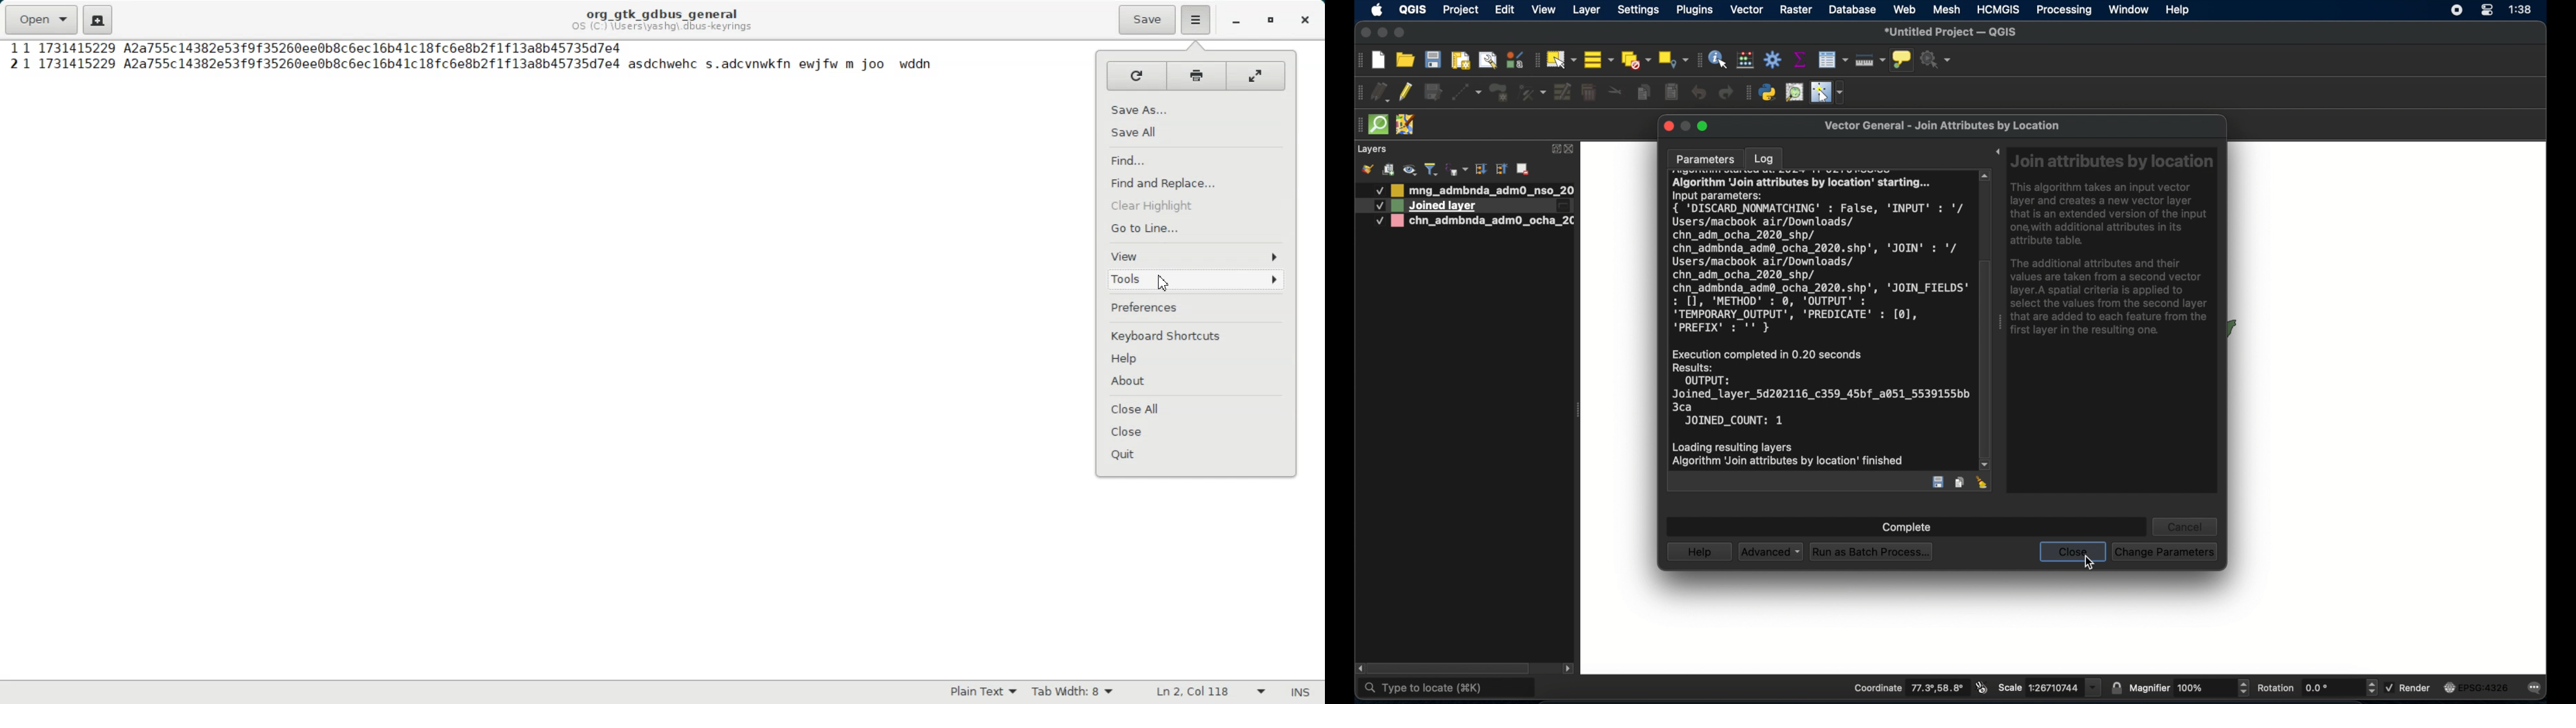 This screenshot has width=2576, height=728. Describe the element at coordinates (1764, 156) in the screenshot. I see `log tab selected` at that location.